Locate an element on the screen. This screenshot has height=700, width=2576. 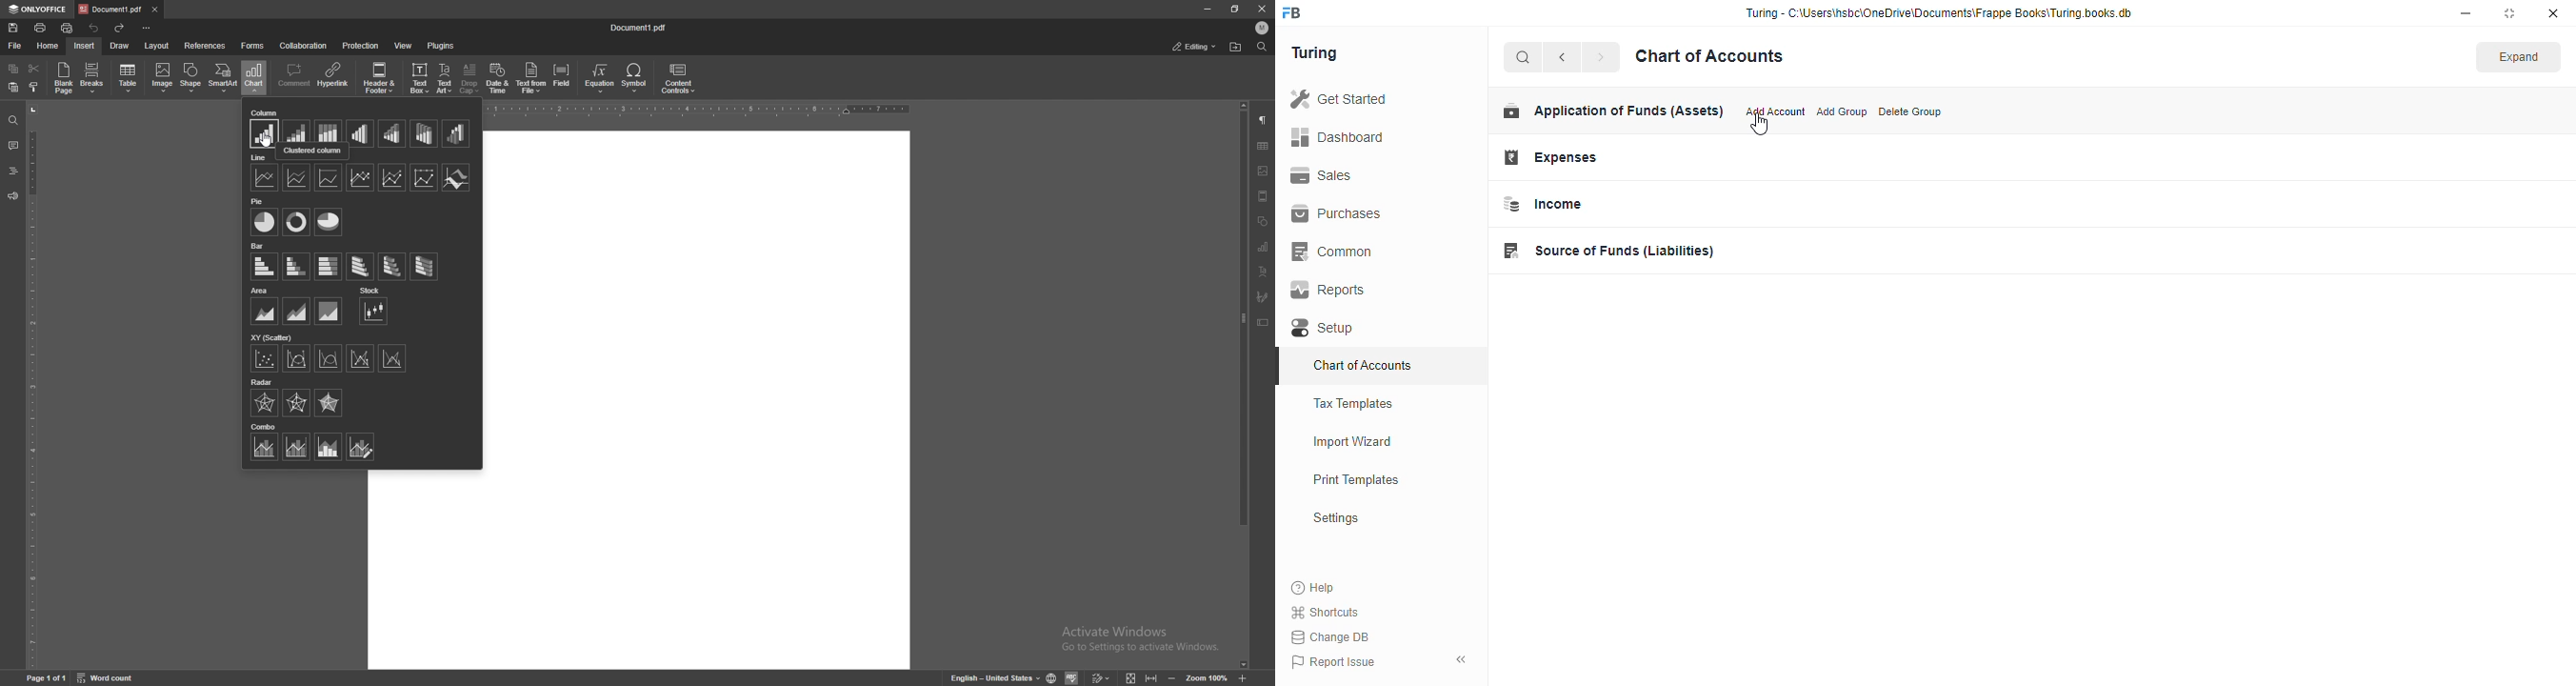
print is located at coordinates (41, 28).